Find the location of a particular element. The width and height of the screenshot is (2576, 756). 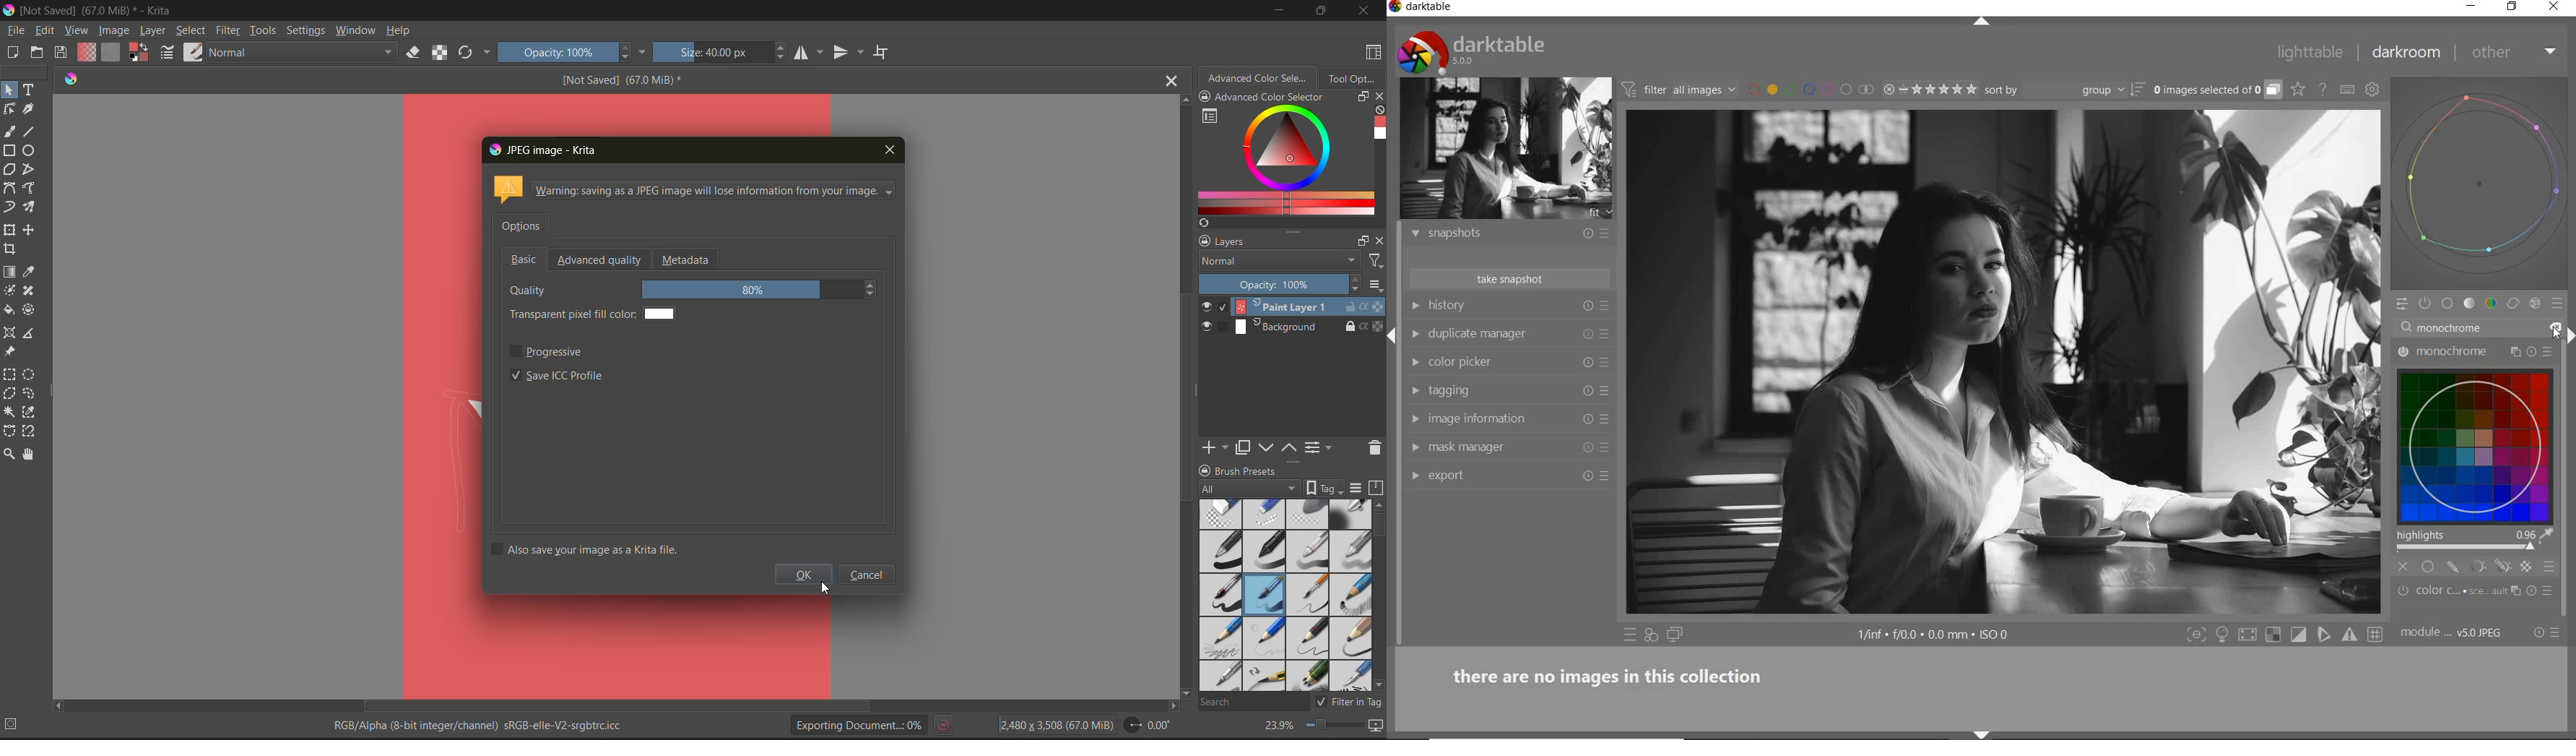

close is located at coordinates (890, 150).